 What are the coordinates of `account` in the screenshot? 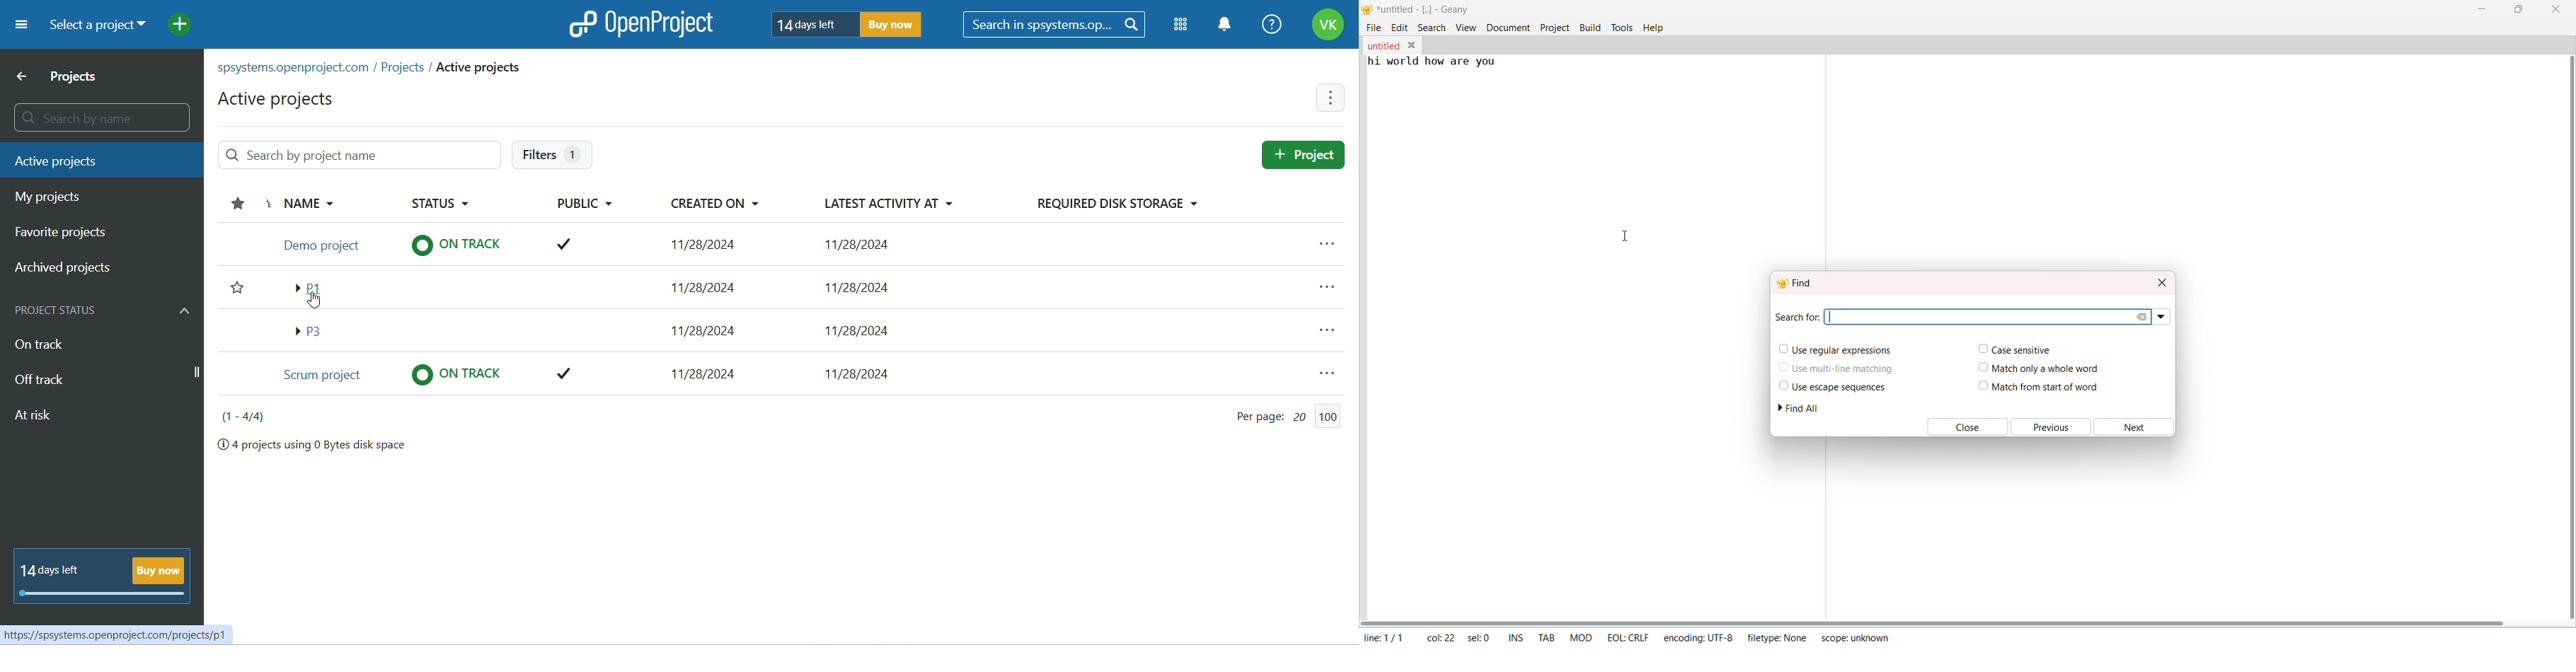 It's located at (1328, 25).